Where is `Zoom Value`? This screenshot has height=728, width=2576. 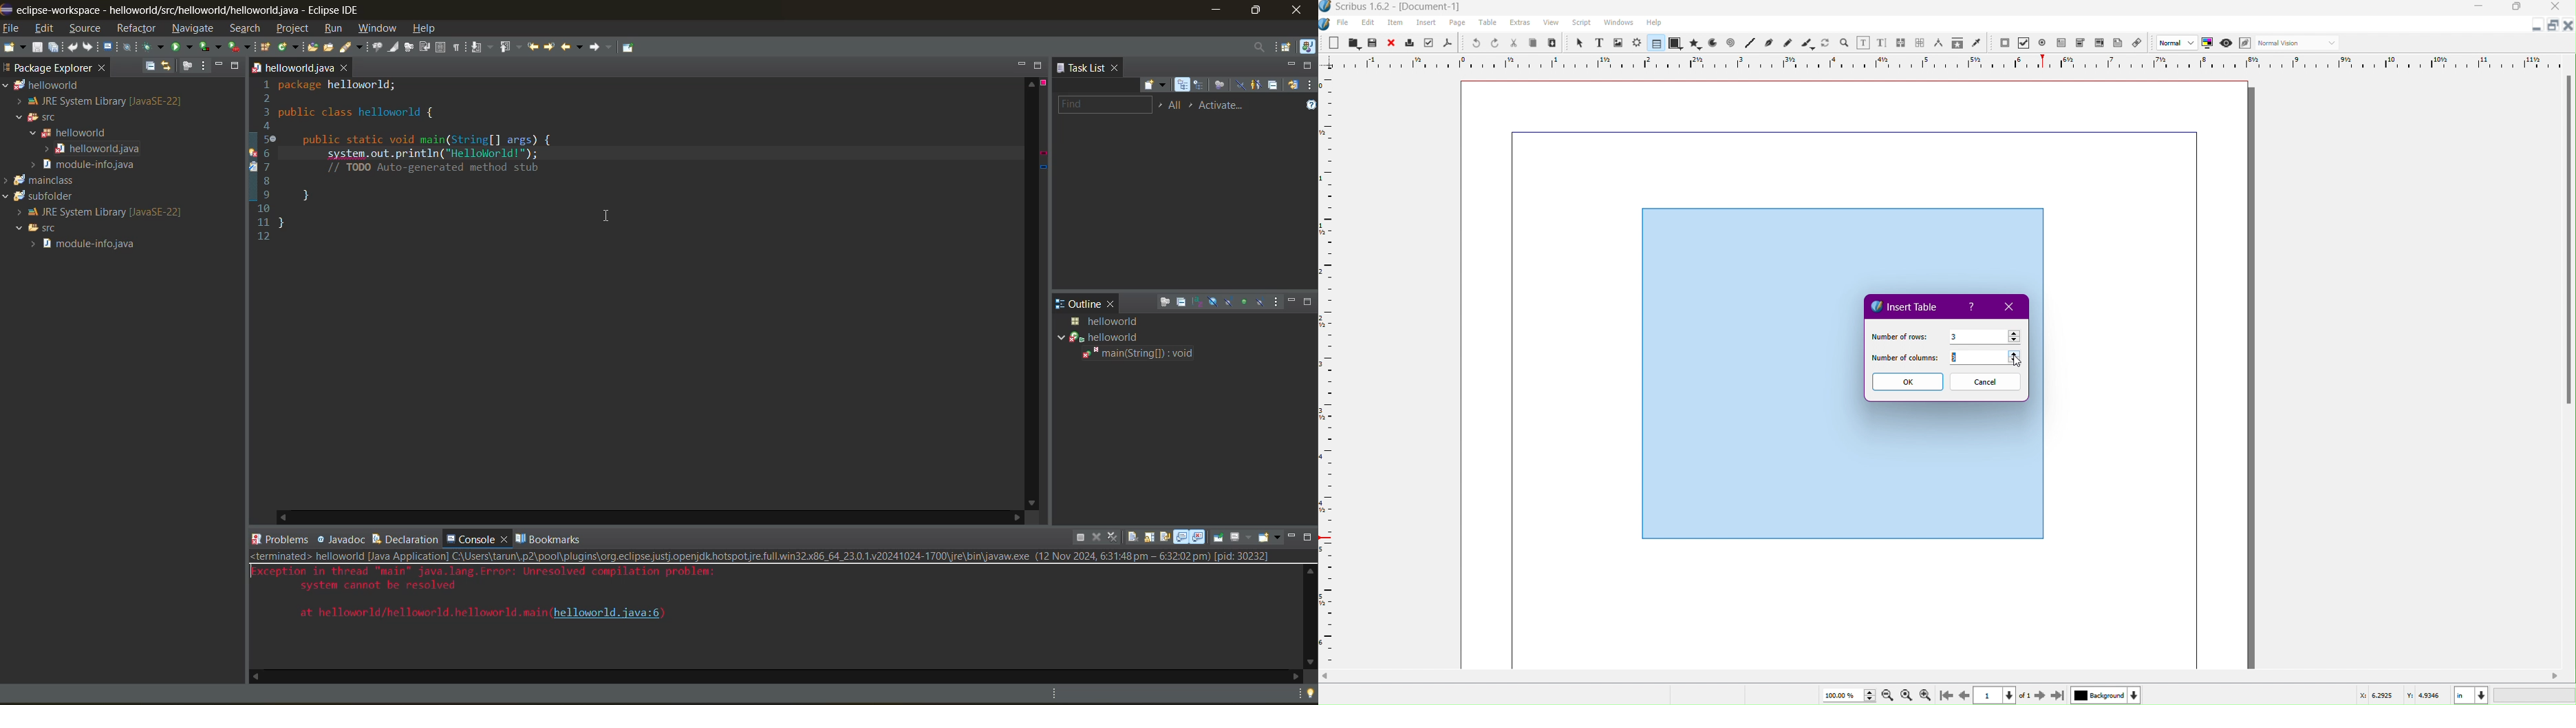
Zoom Value is located at coordinates (1846, 694).